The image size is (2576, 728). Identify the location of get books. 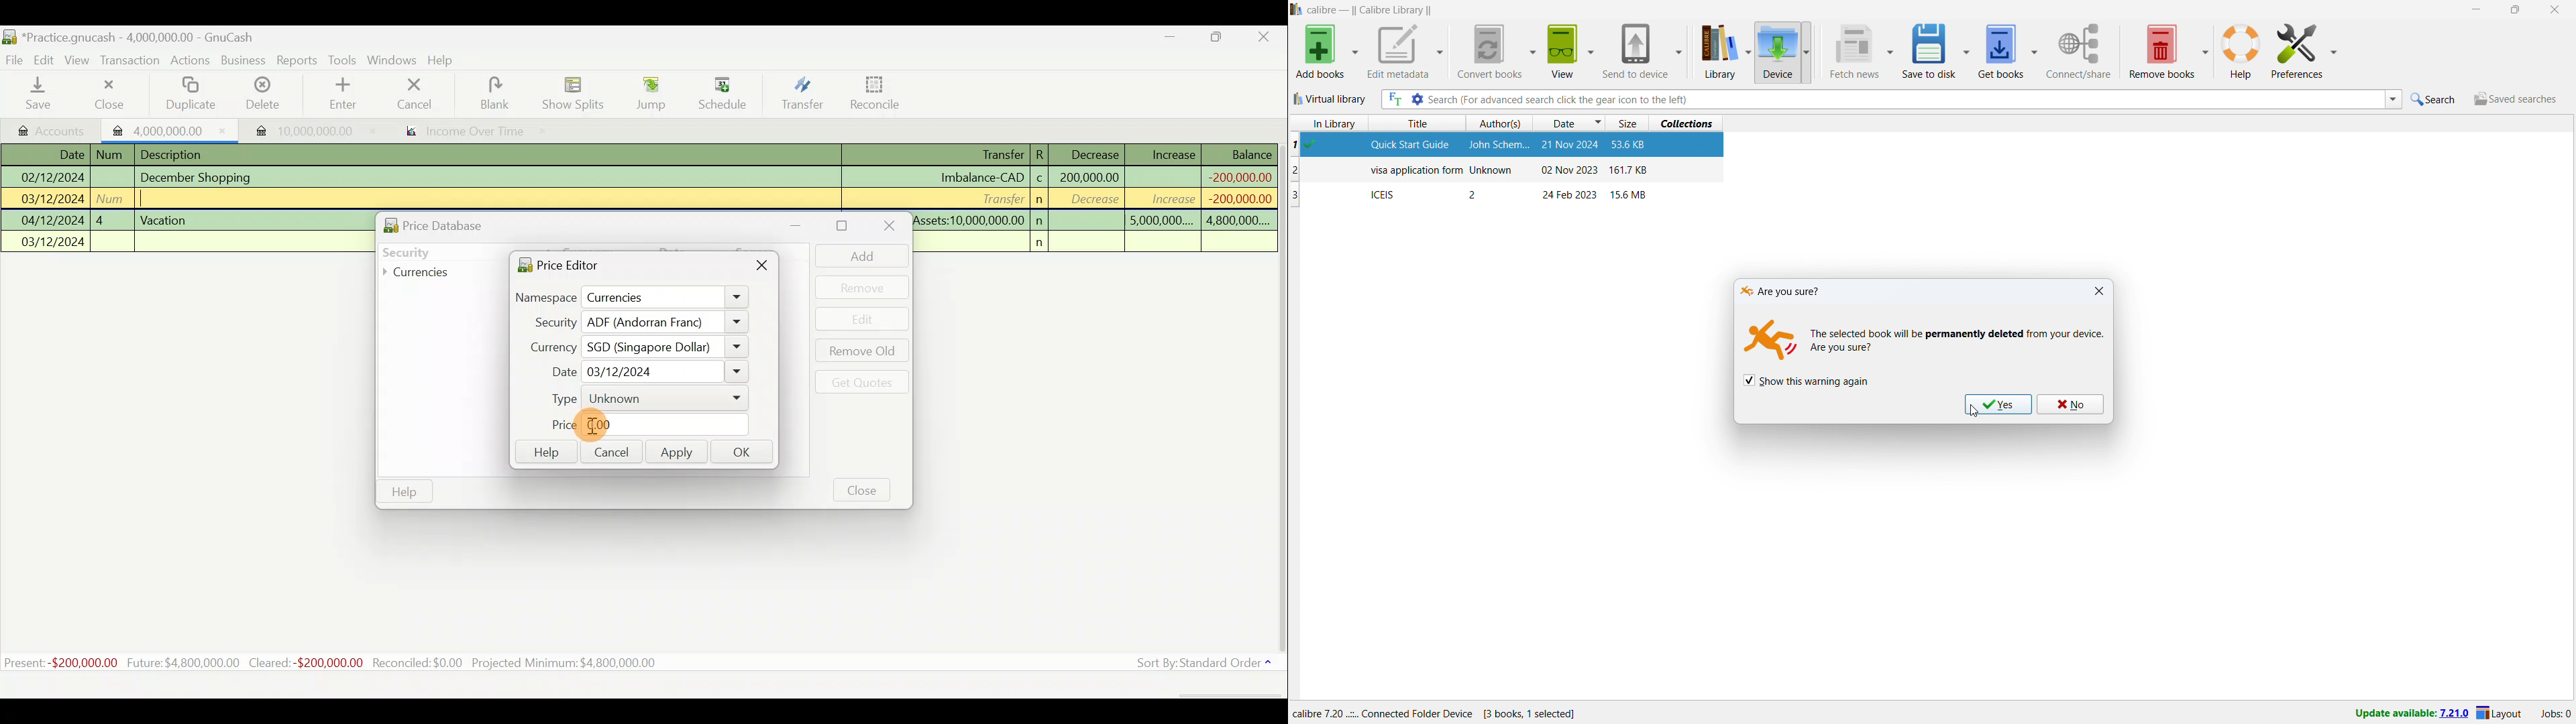
(2000, 50).